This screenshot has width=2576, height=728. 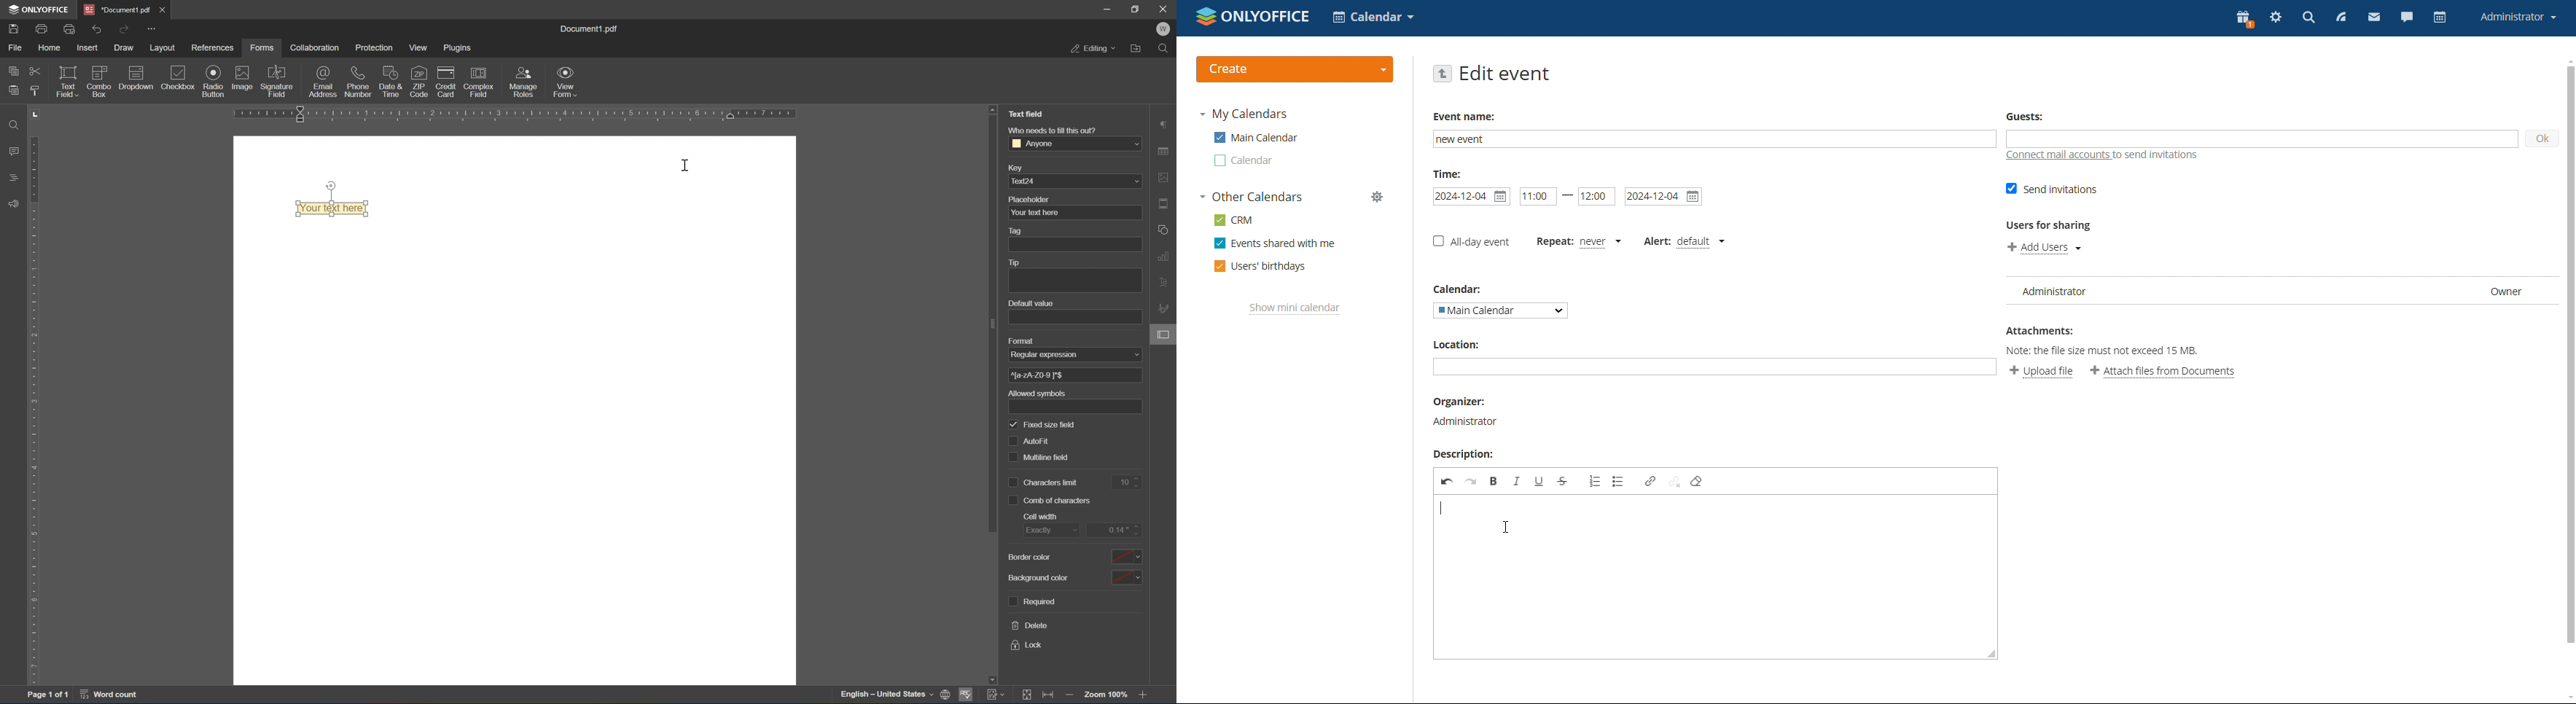 What do you see at coordinates (2373, 19) in the screenshot?
I see `mail` at bounding box center [2373, 19].